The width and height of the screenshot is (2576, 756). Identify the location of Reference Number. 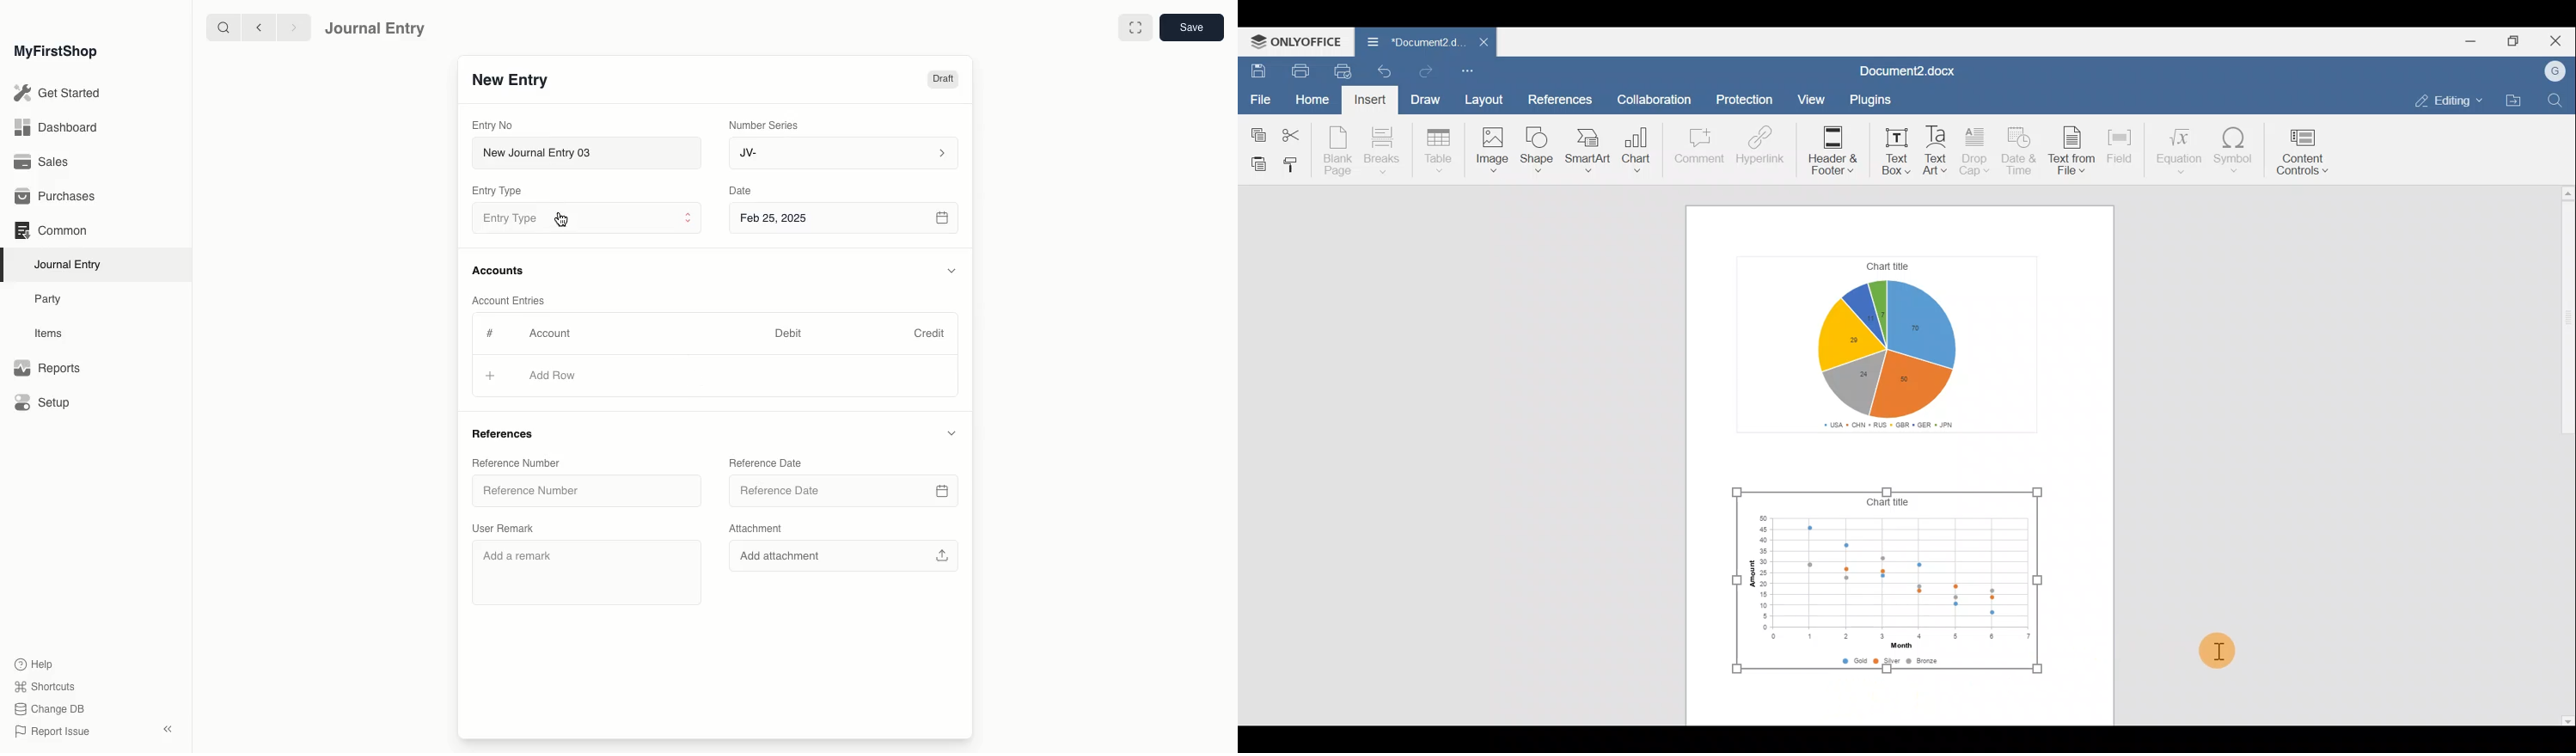
(517, 462).